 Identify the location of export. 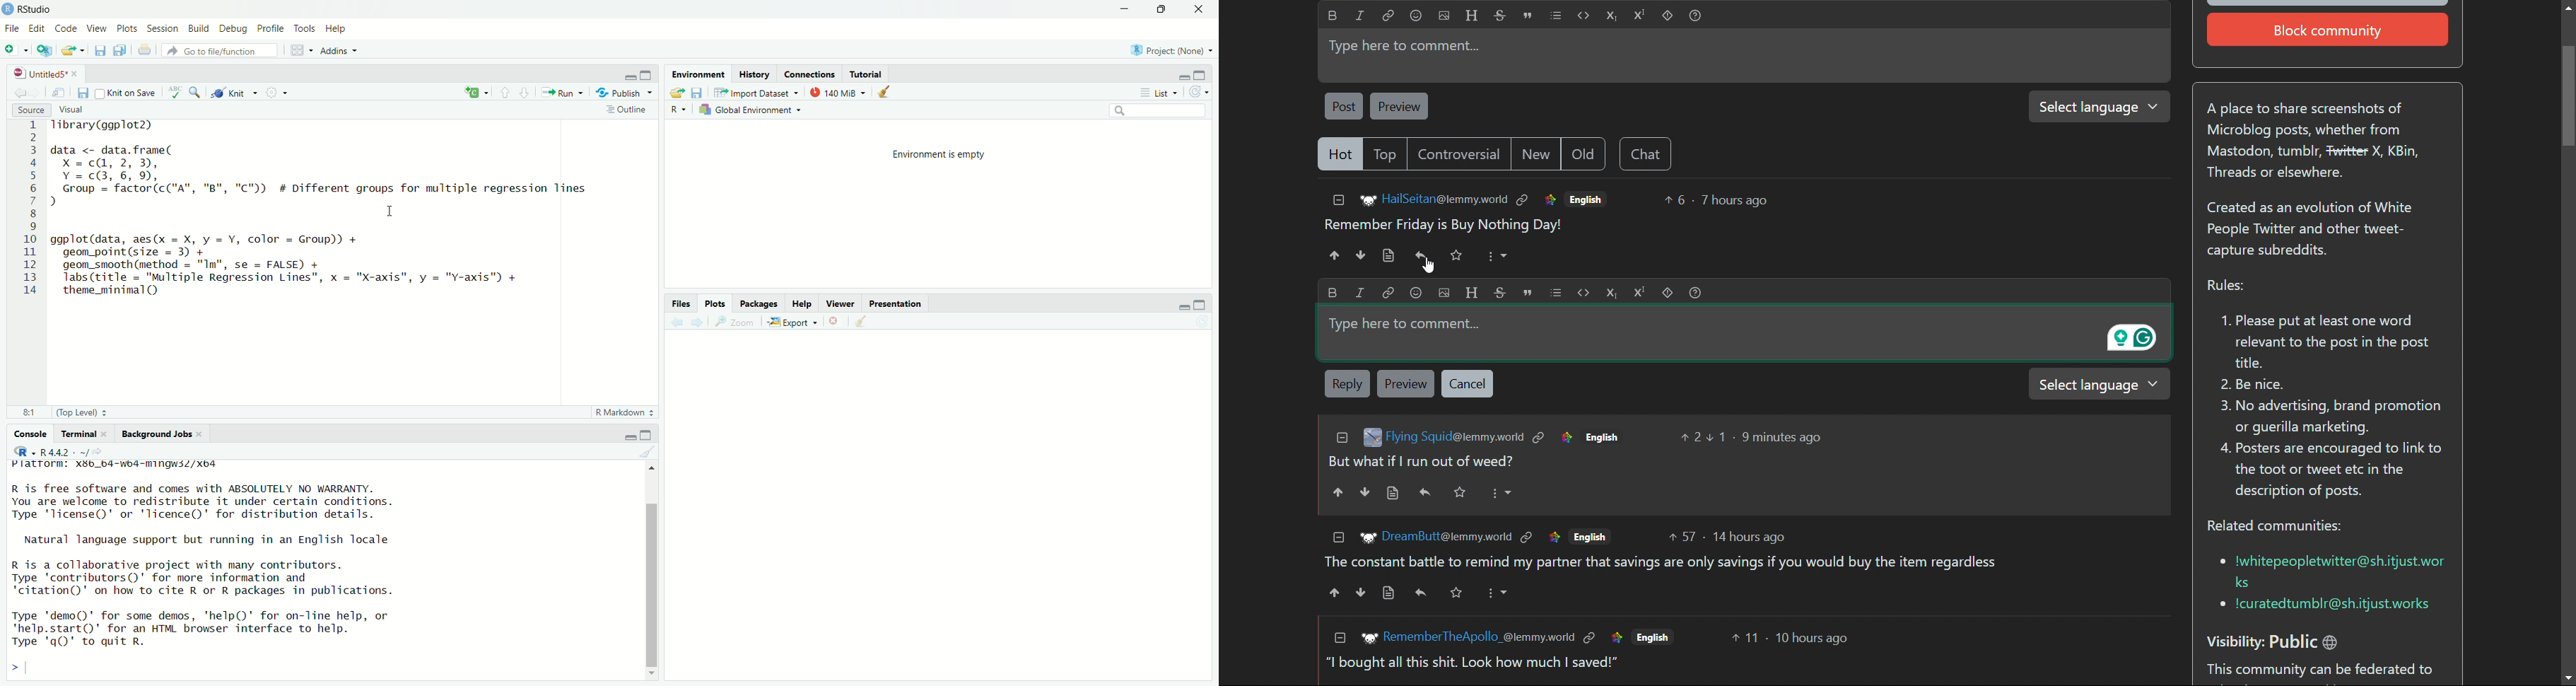
(677, 92).